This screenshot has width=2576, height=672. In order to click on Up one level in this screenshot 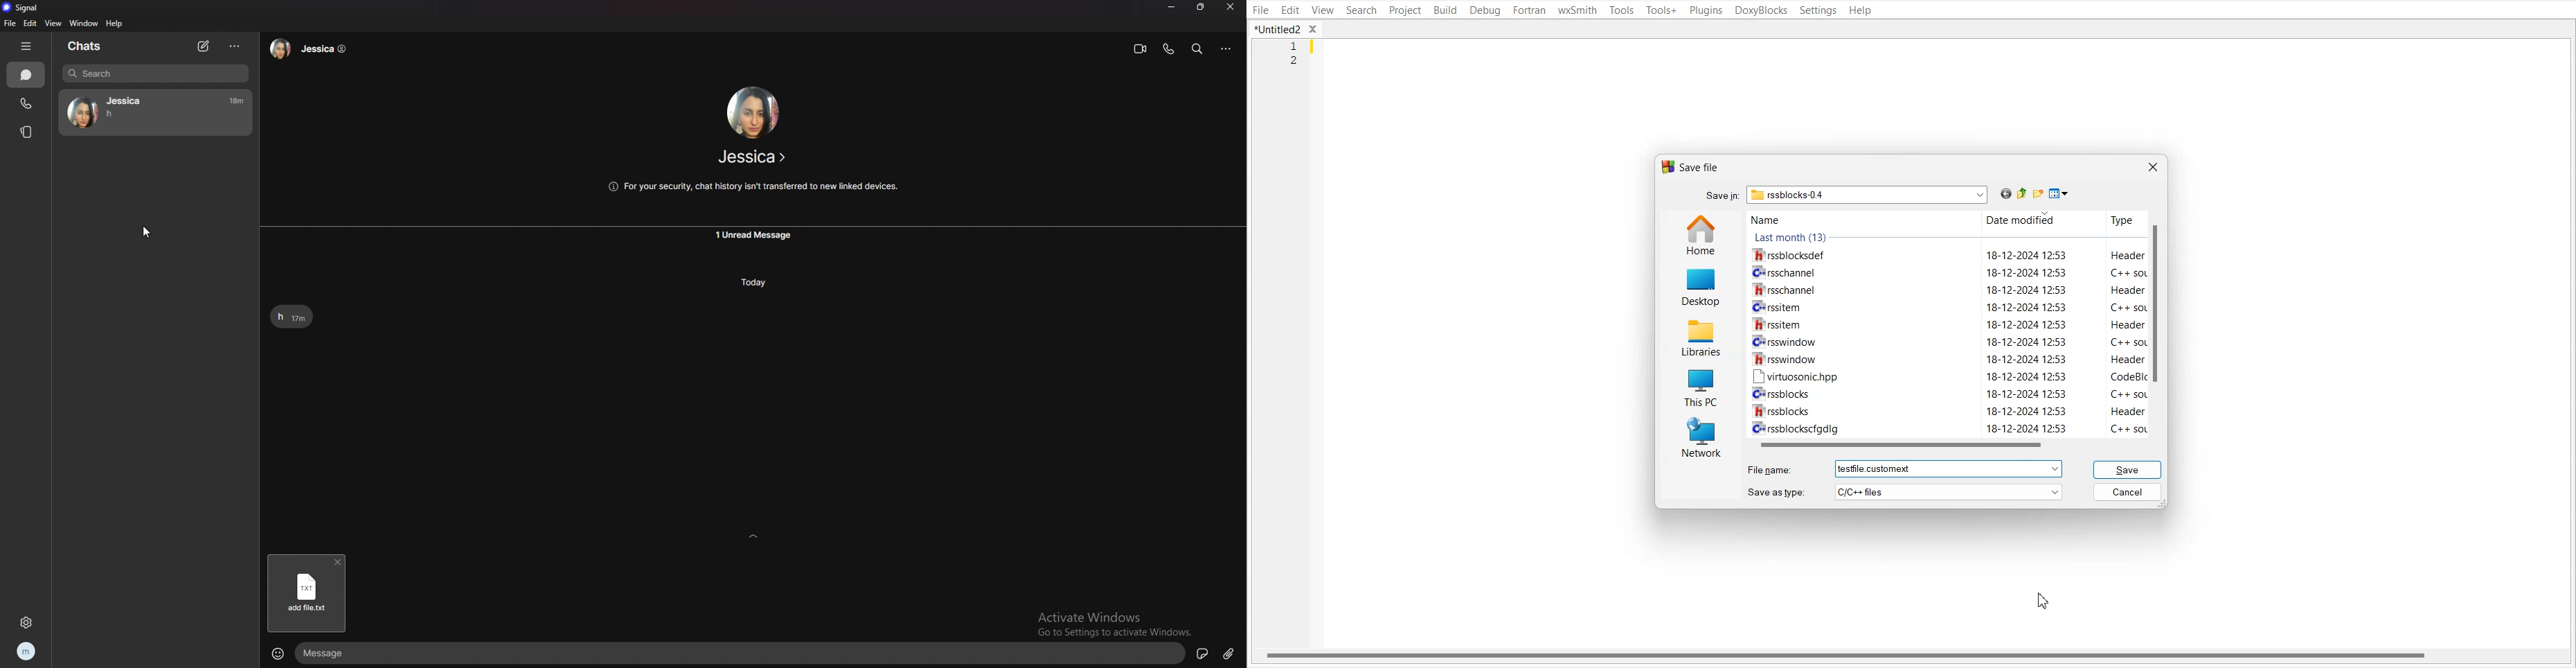, I will do `click(2023, 193)`.